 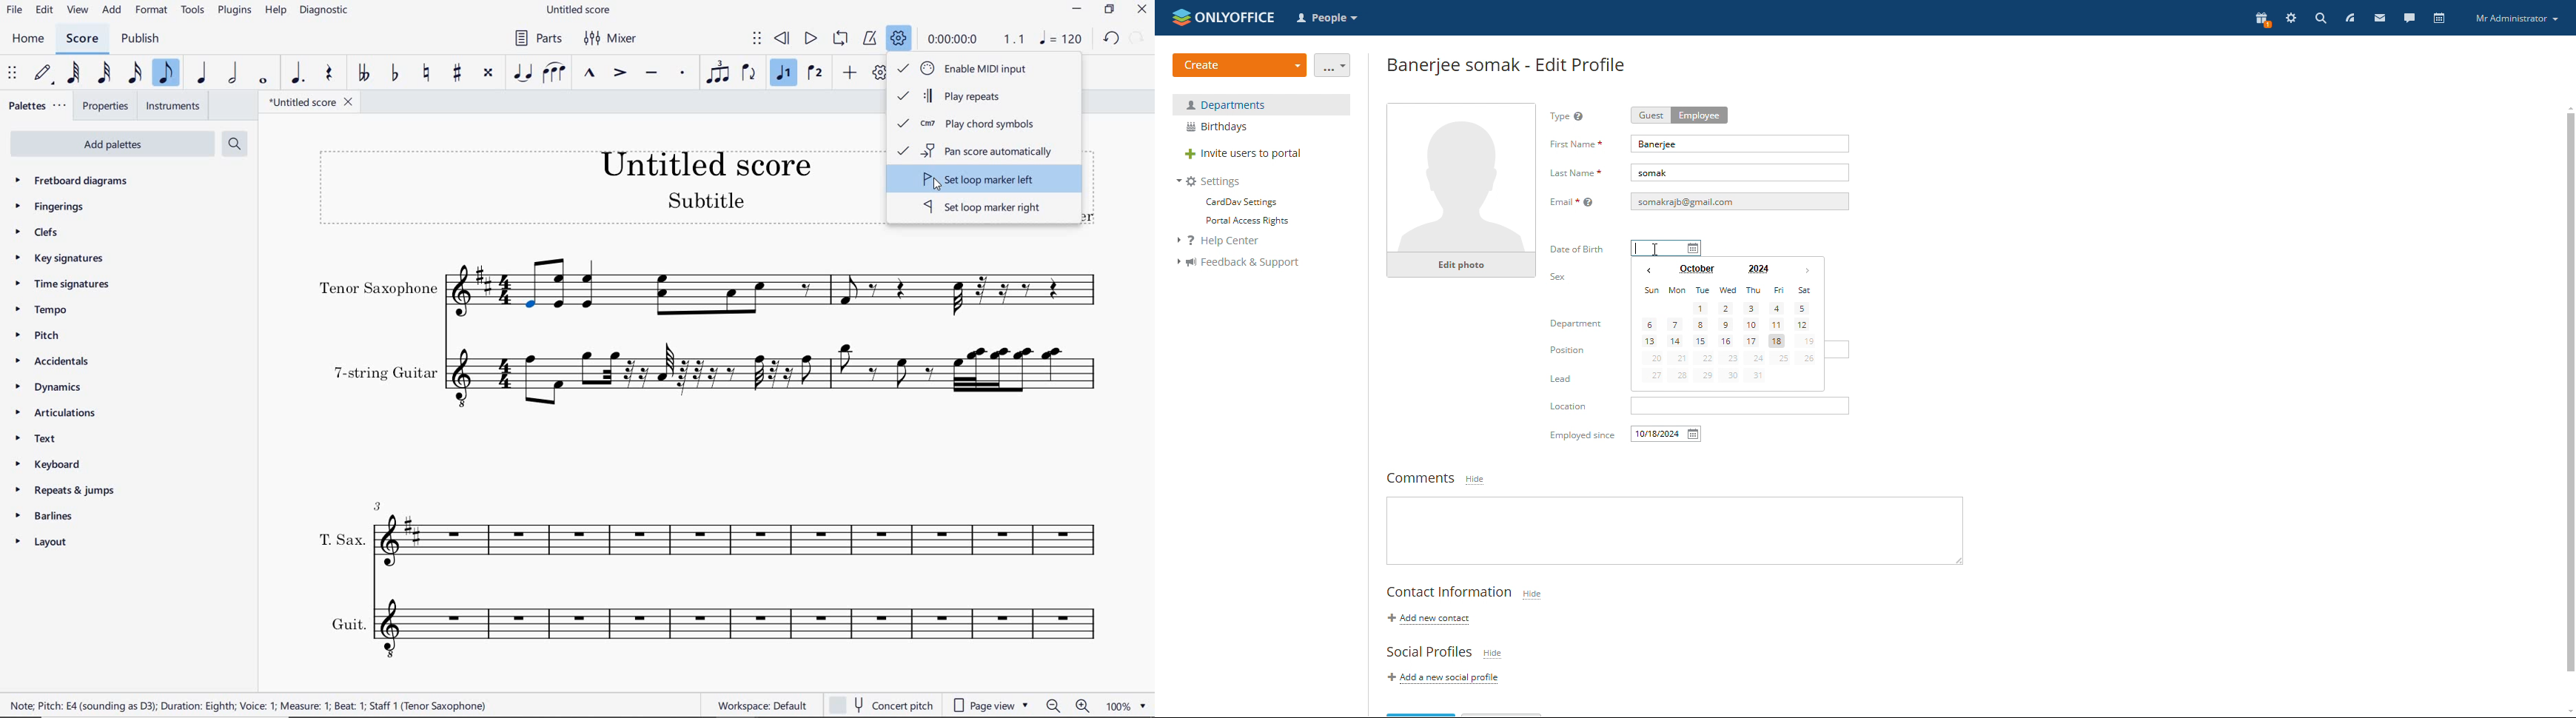 What do you see at coordinates (274, 11) in the screenshot?
I see `HELP` at bounding box center [274, 11].